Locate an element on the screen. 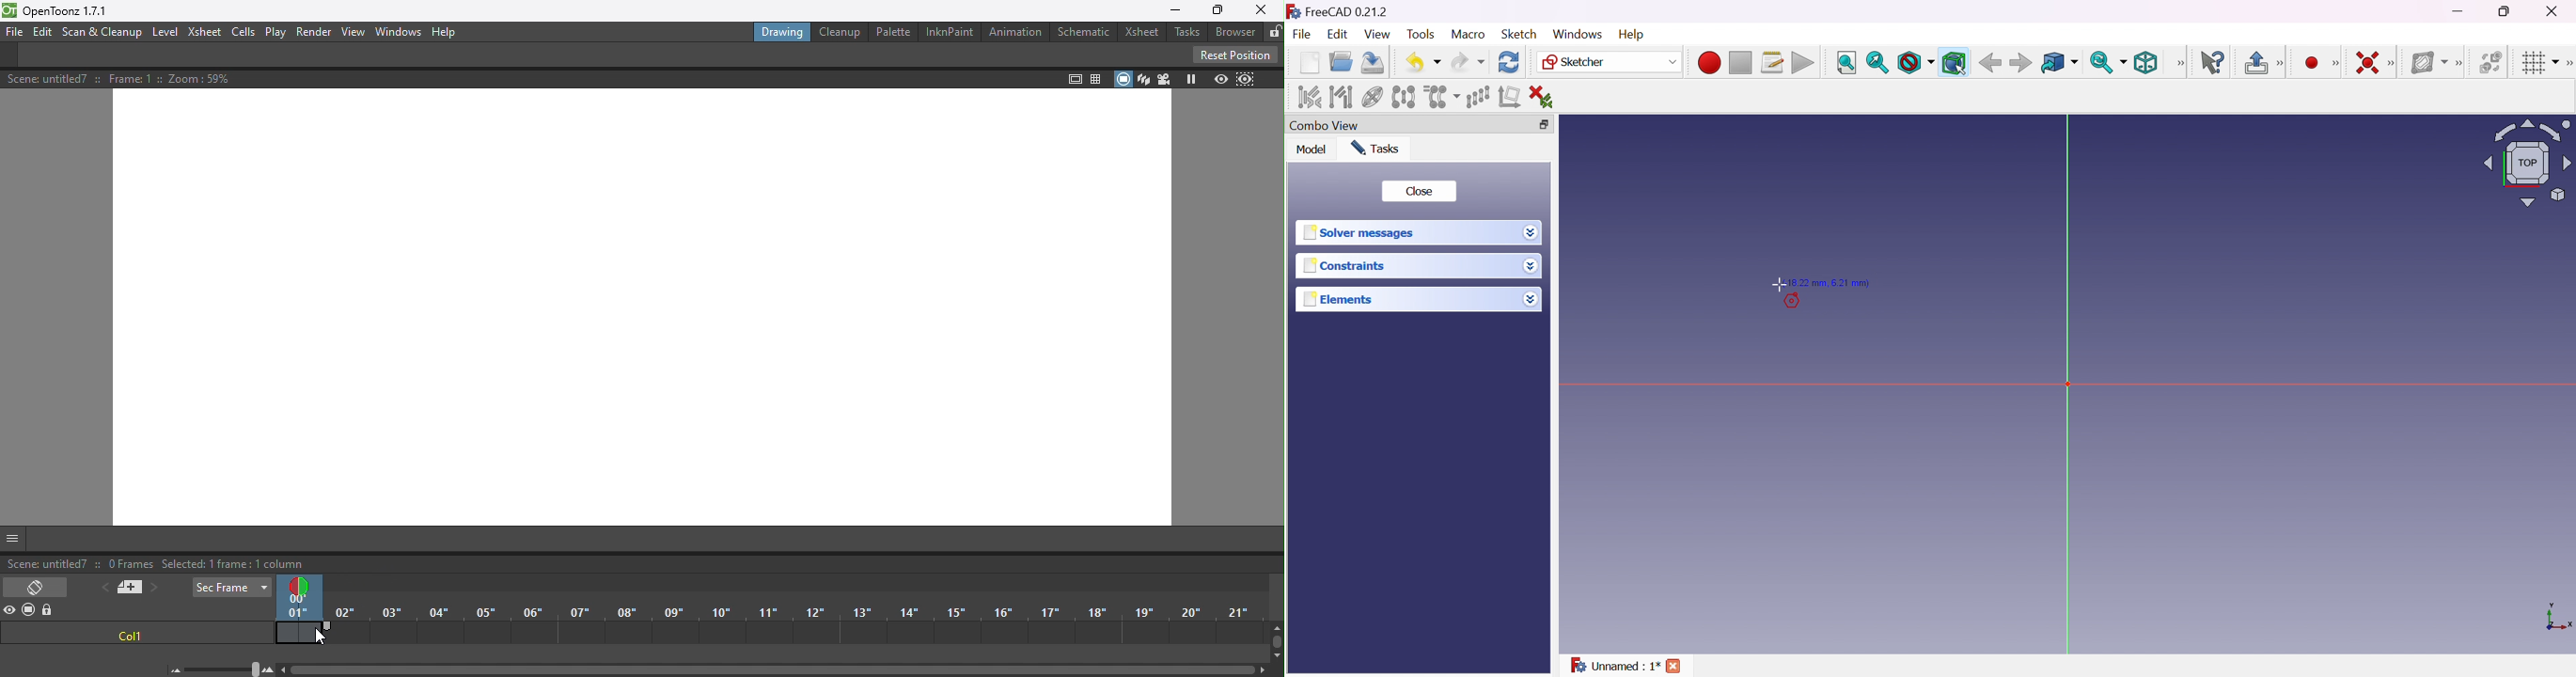 The image size is (2576, 700). [Sketcher edit tools] is located at coordinates (2568, 63).